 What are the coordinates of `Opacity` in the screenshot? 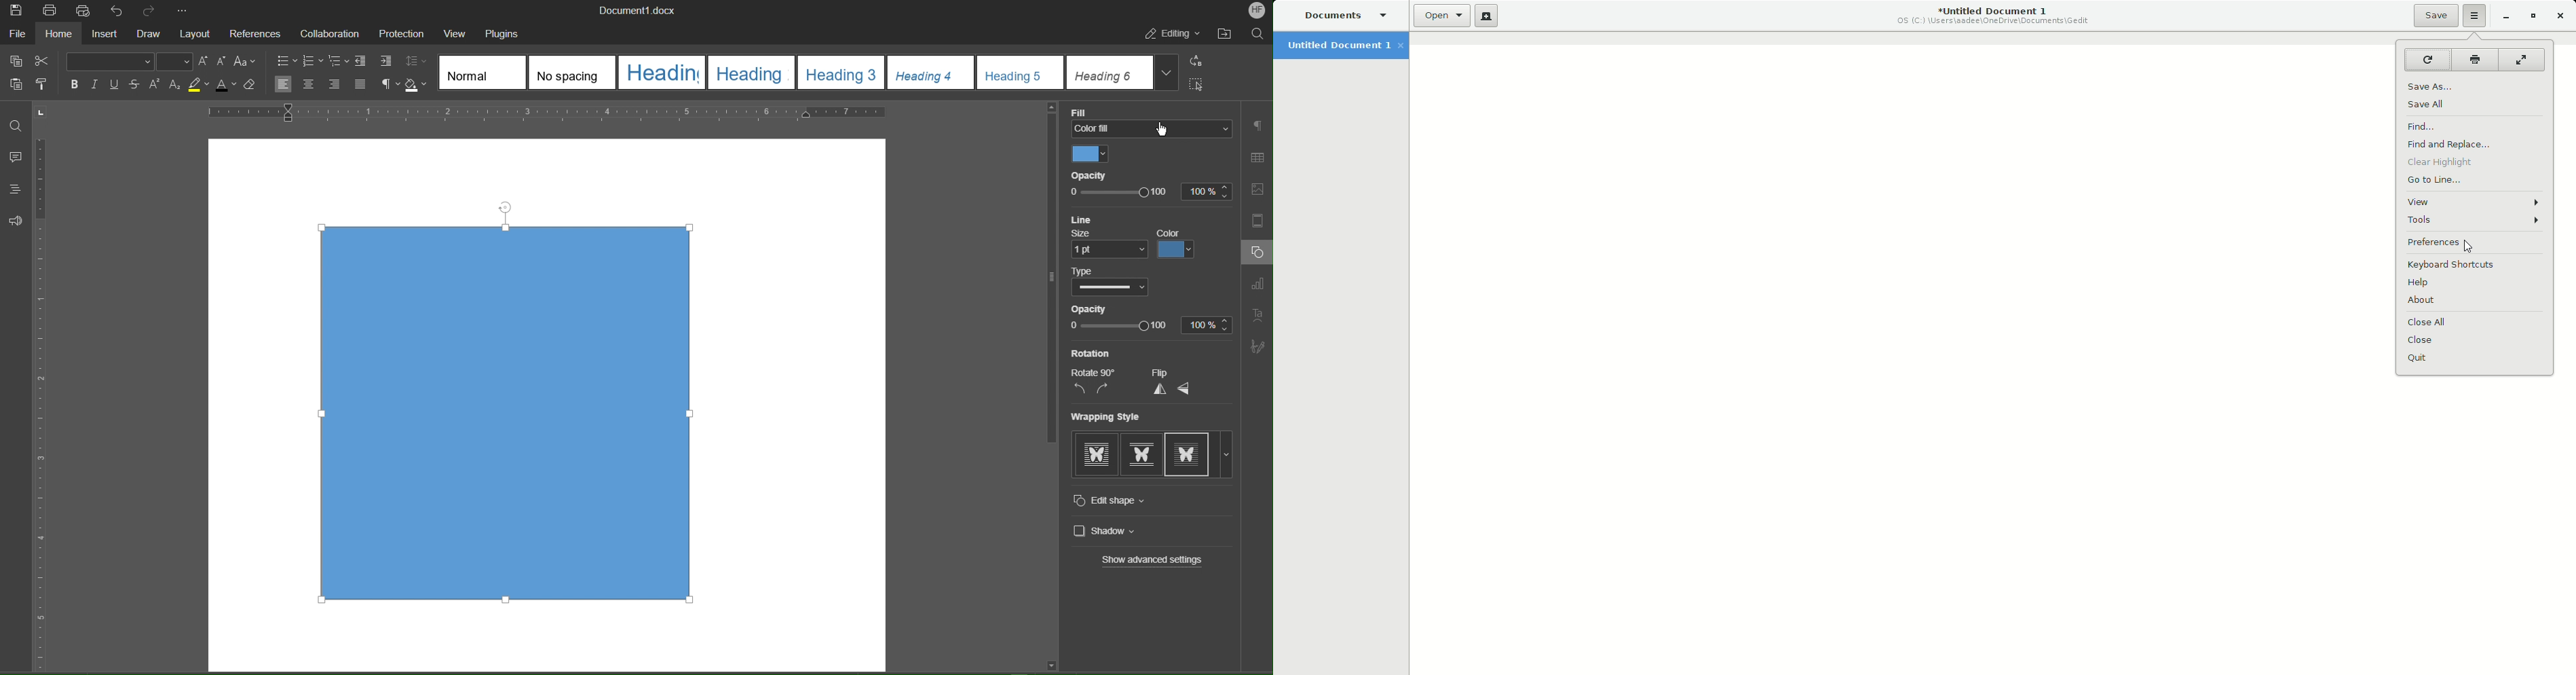 It's located at (1106, 308).